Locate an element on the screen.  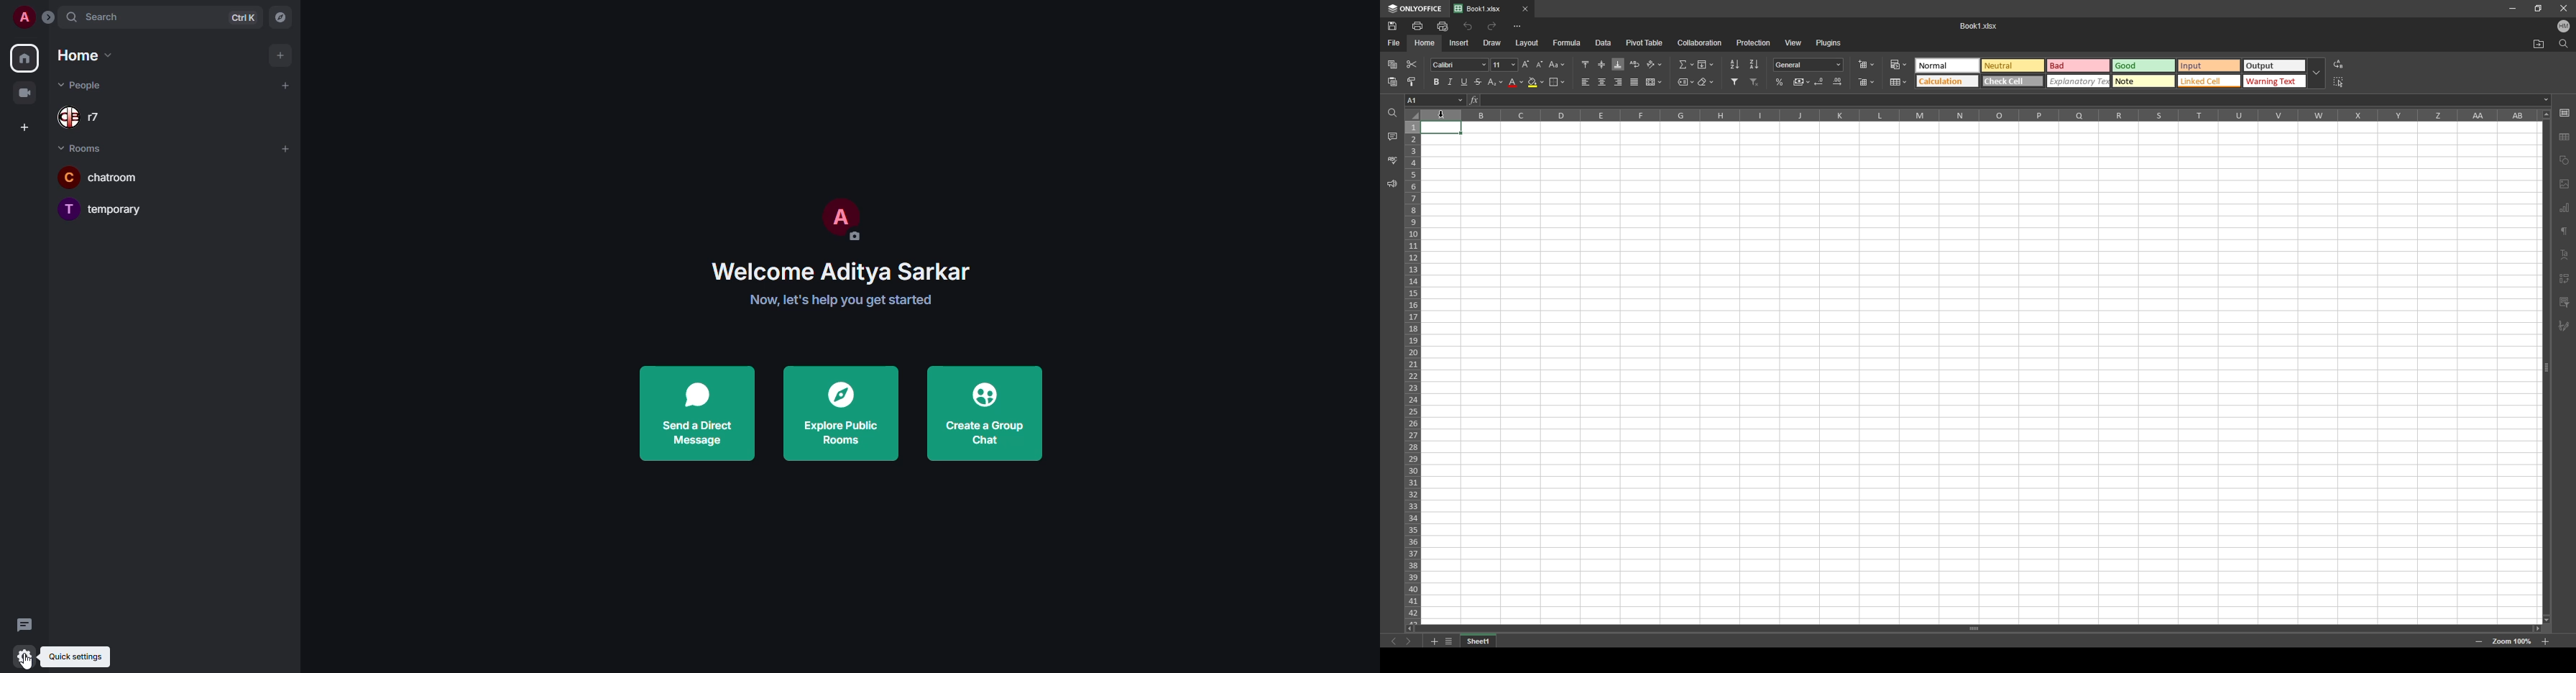
spell check is located at coordinates (1393, 160).